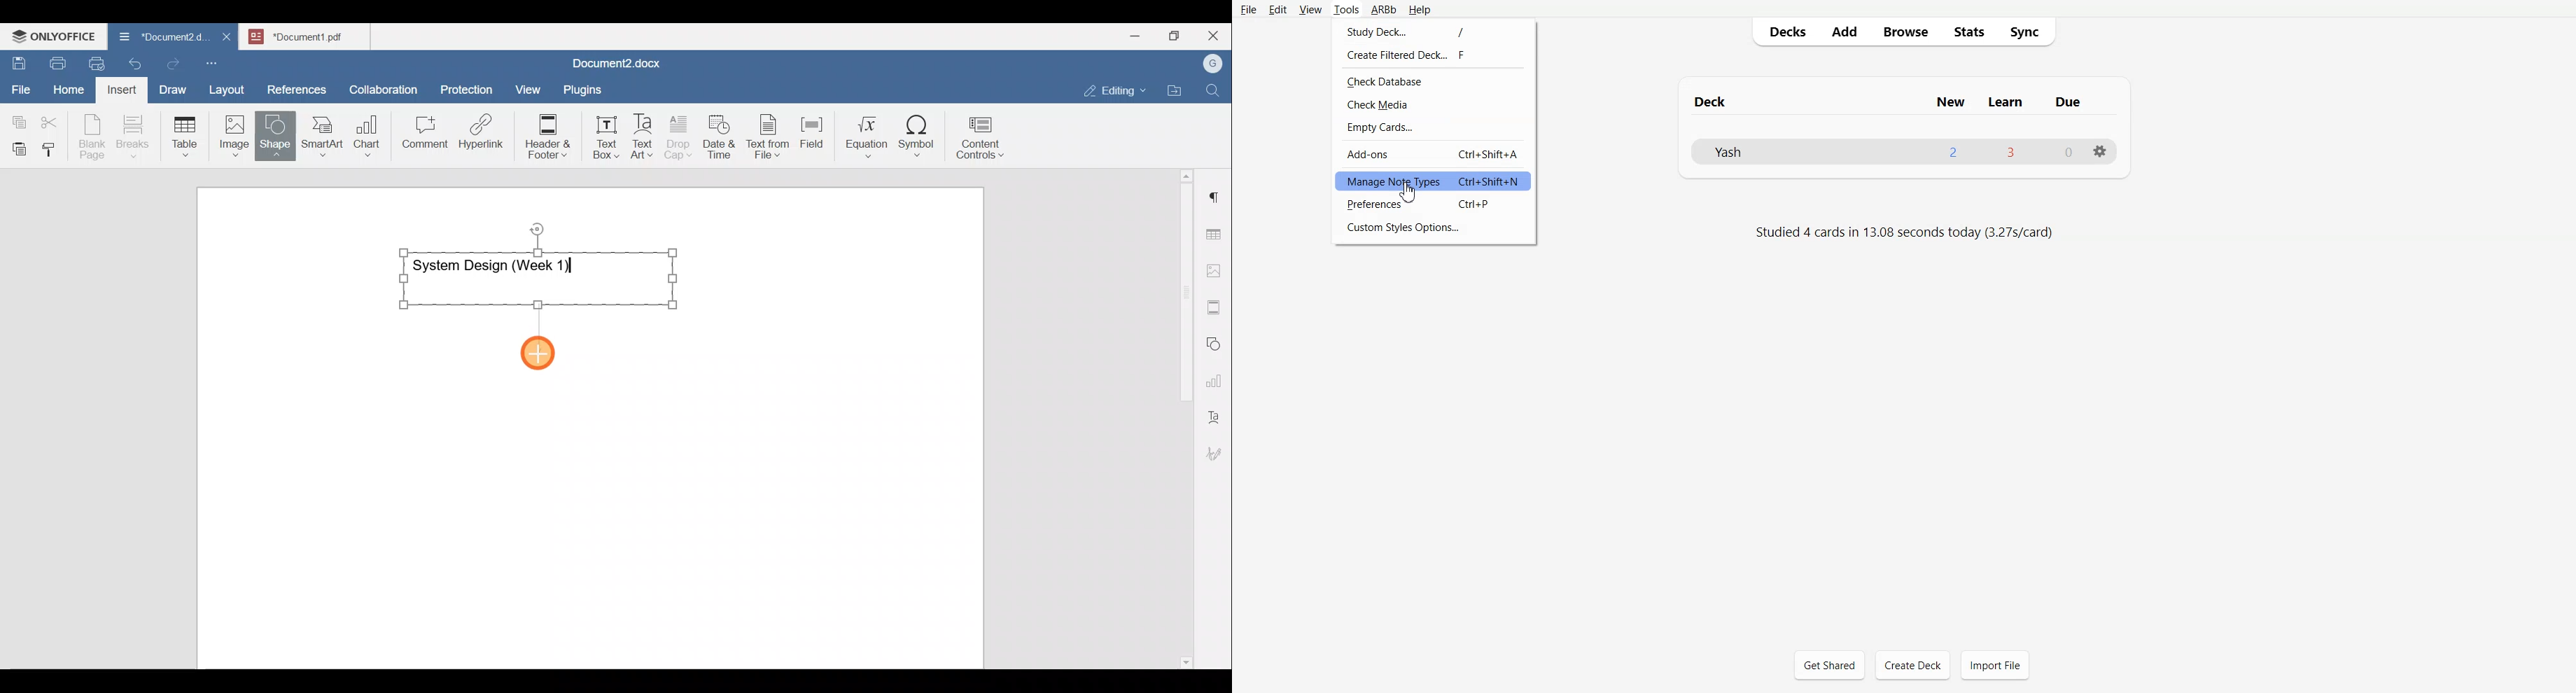 The height and width of the screenshot is (700, 2576). What do you see at coordinates (1216, 342) in the screenshot?
I see `Shapes settings` at bounding box center [1216, 342].